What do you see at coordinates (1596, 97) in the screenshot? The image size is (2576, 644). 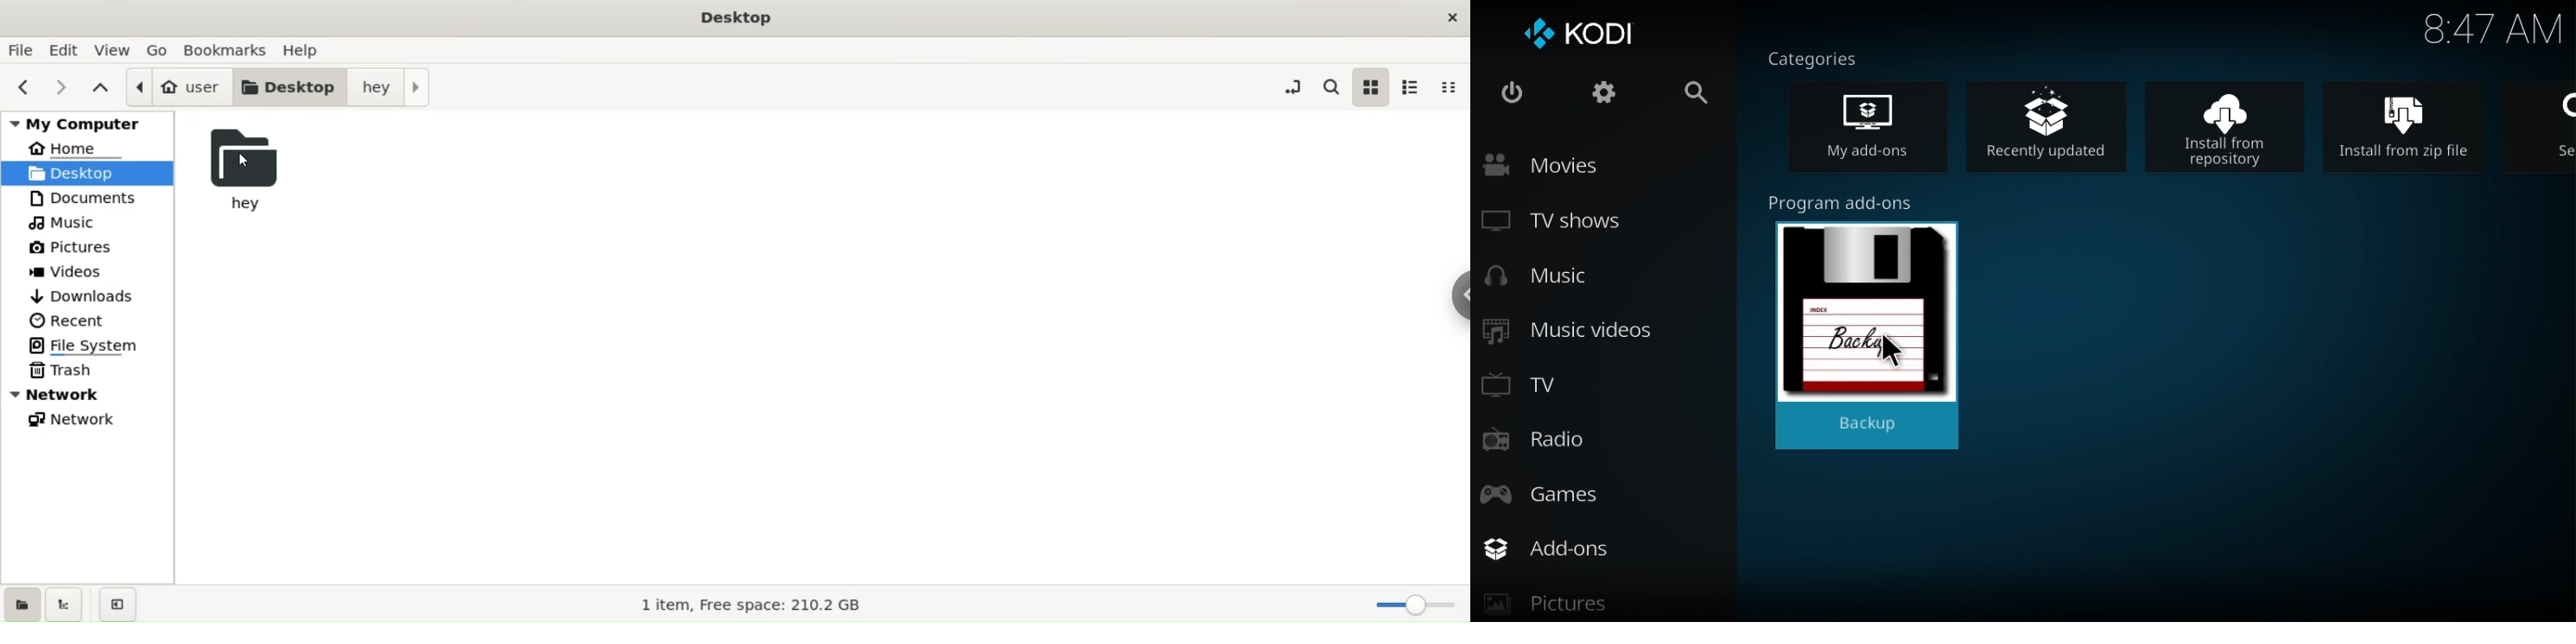 I see `Settings` at bounding box center [1596, 97].